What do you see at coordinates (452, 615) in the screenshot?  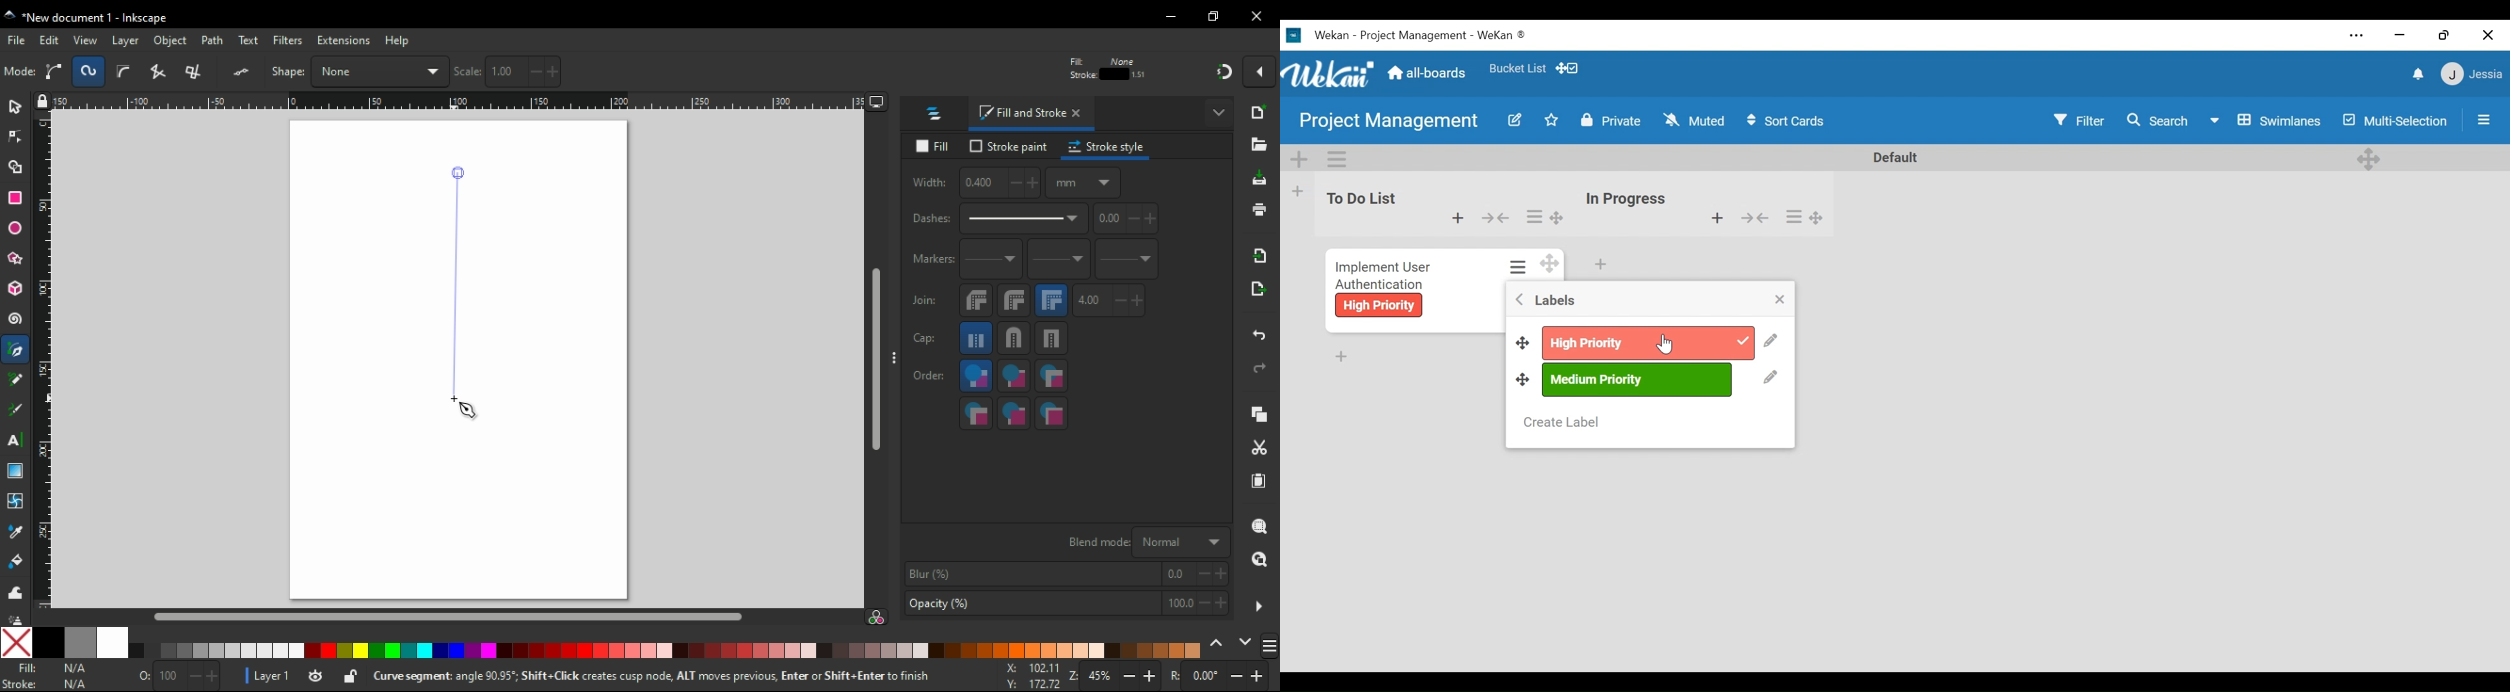 I see `scroll bar` at bounding box center [452, 615].